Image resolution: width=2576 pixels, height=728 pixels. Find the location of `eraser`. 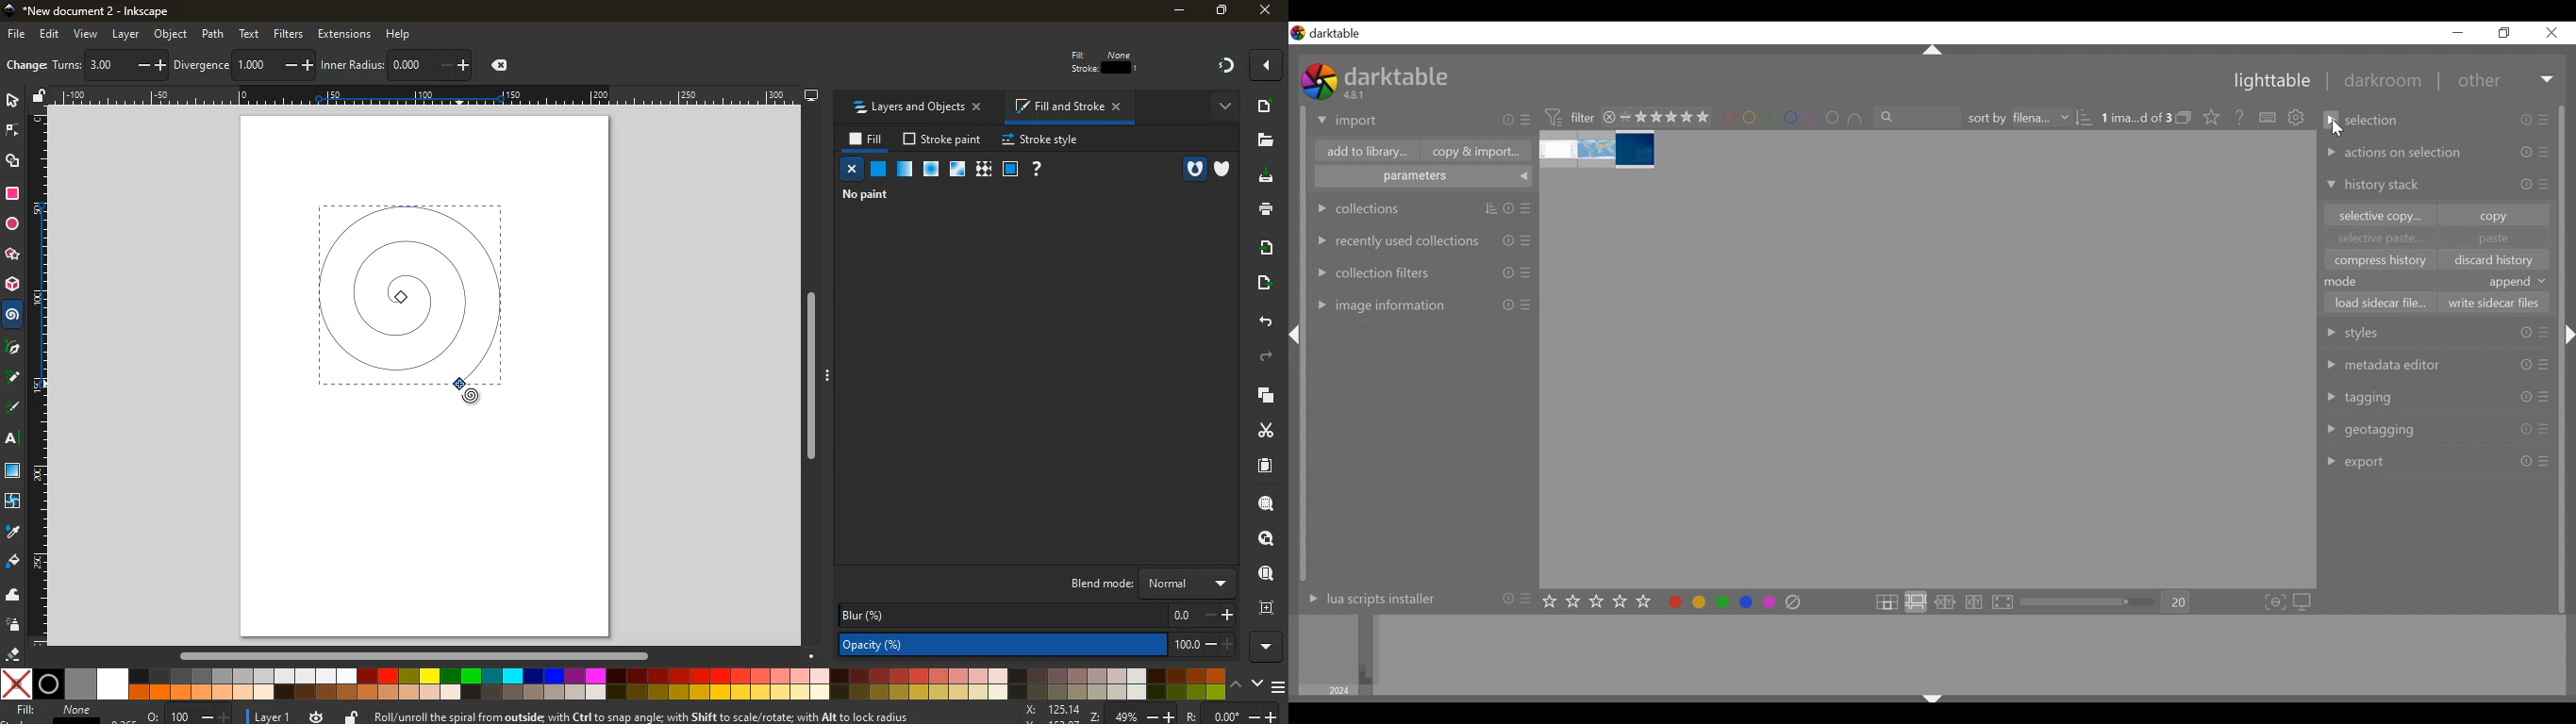

eraser is located at coordinates (12, 655).